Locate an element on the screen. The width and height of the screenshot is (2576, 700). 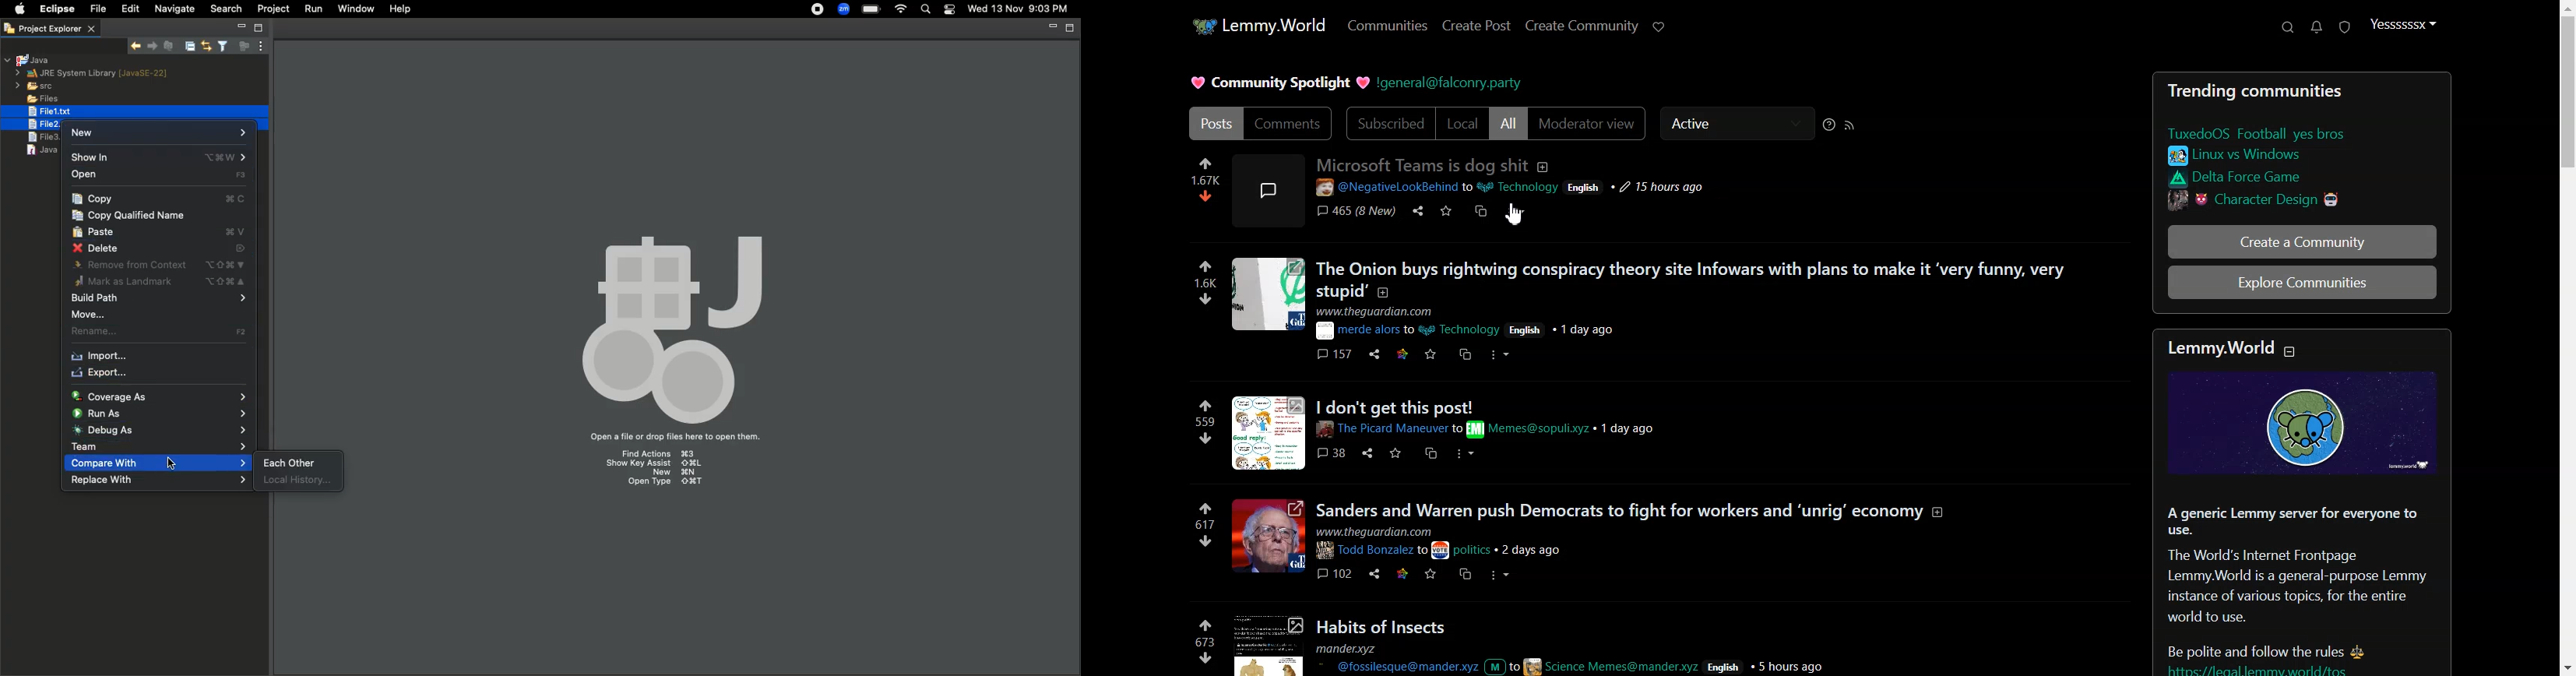
Paste is located at coordinates (159, 231).